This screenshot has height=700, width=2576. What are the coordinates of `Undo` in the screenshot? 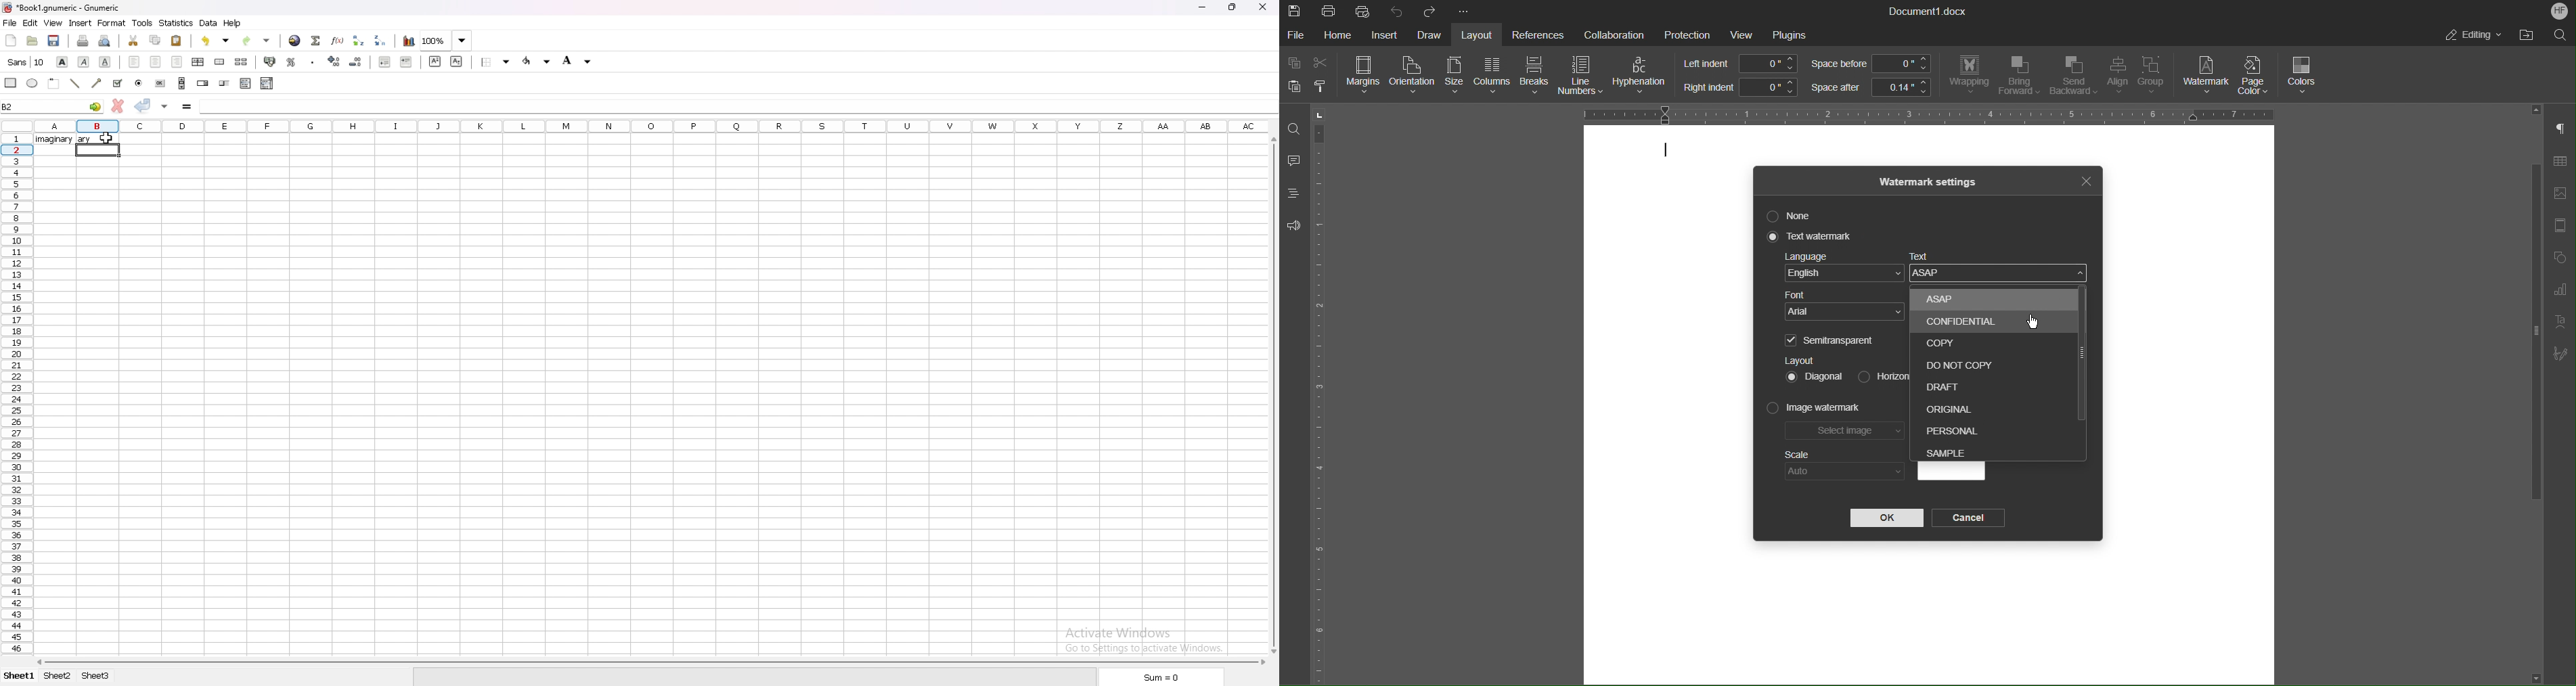 It's located at (1397, 11).